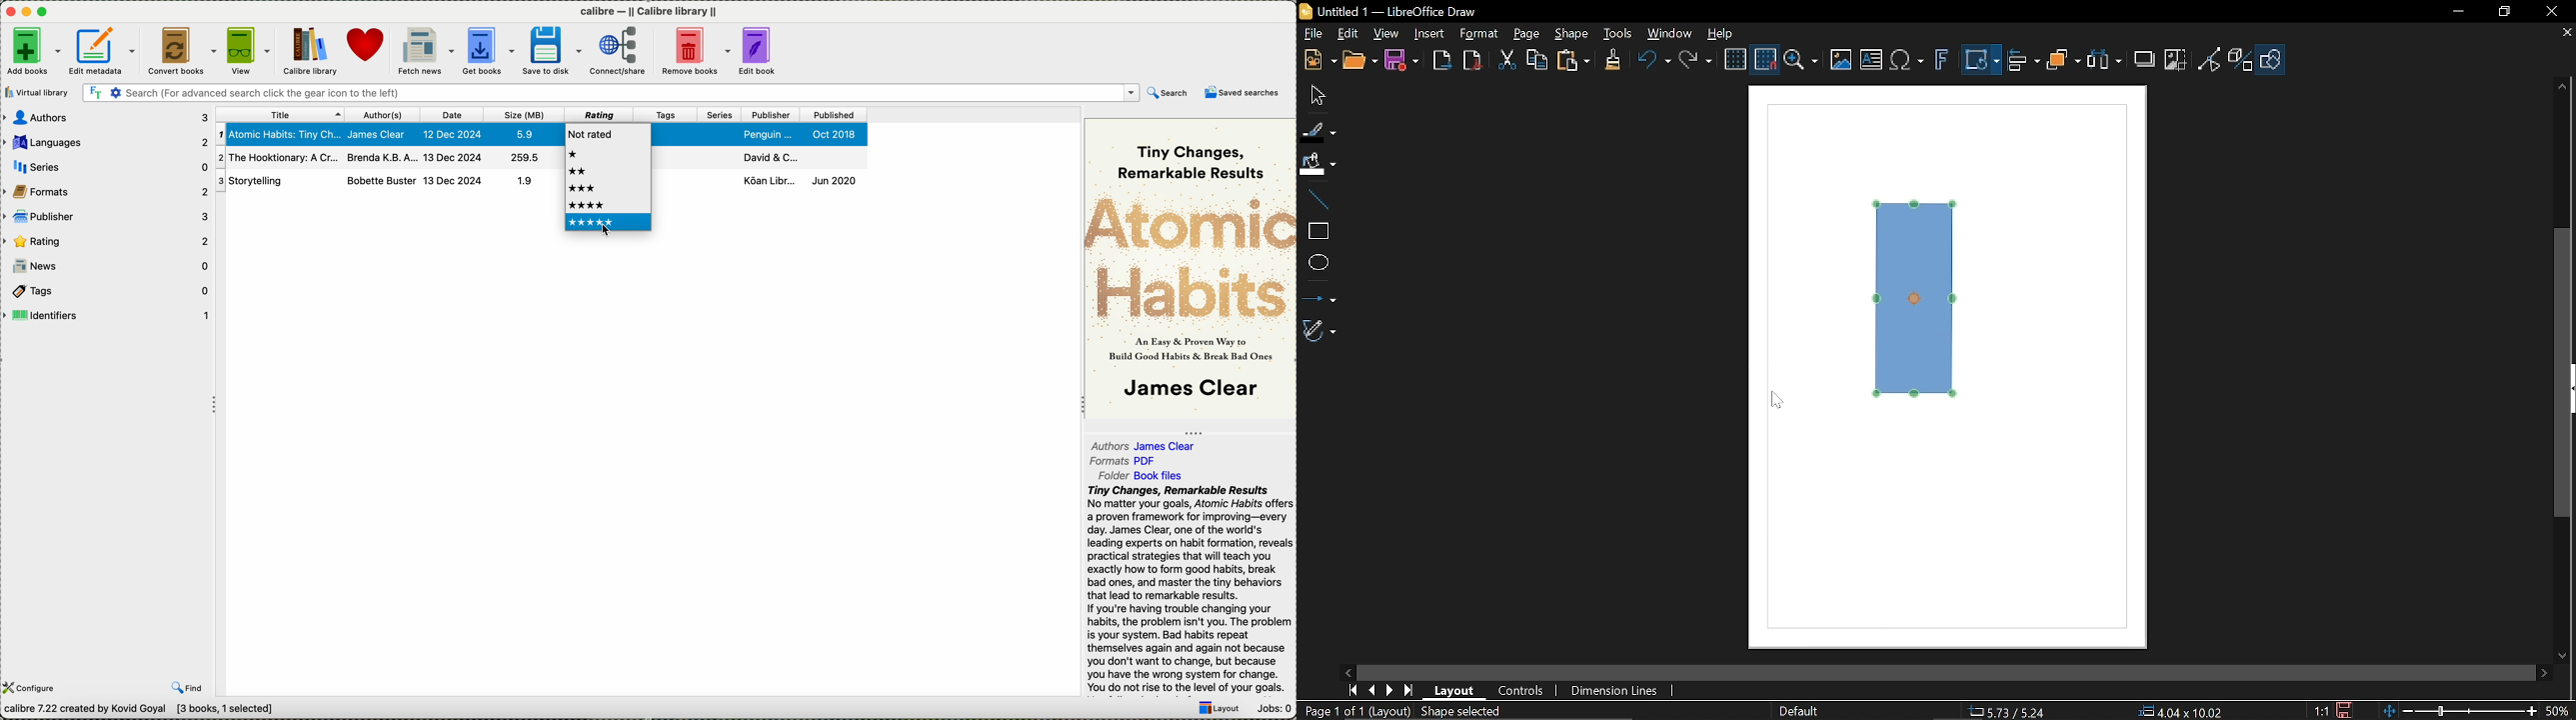 Image resolution: width=2576 pixels, height=728 pixels. I want to click on size, so click(523, 114).